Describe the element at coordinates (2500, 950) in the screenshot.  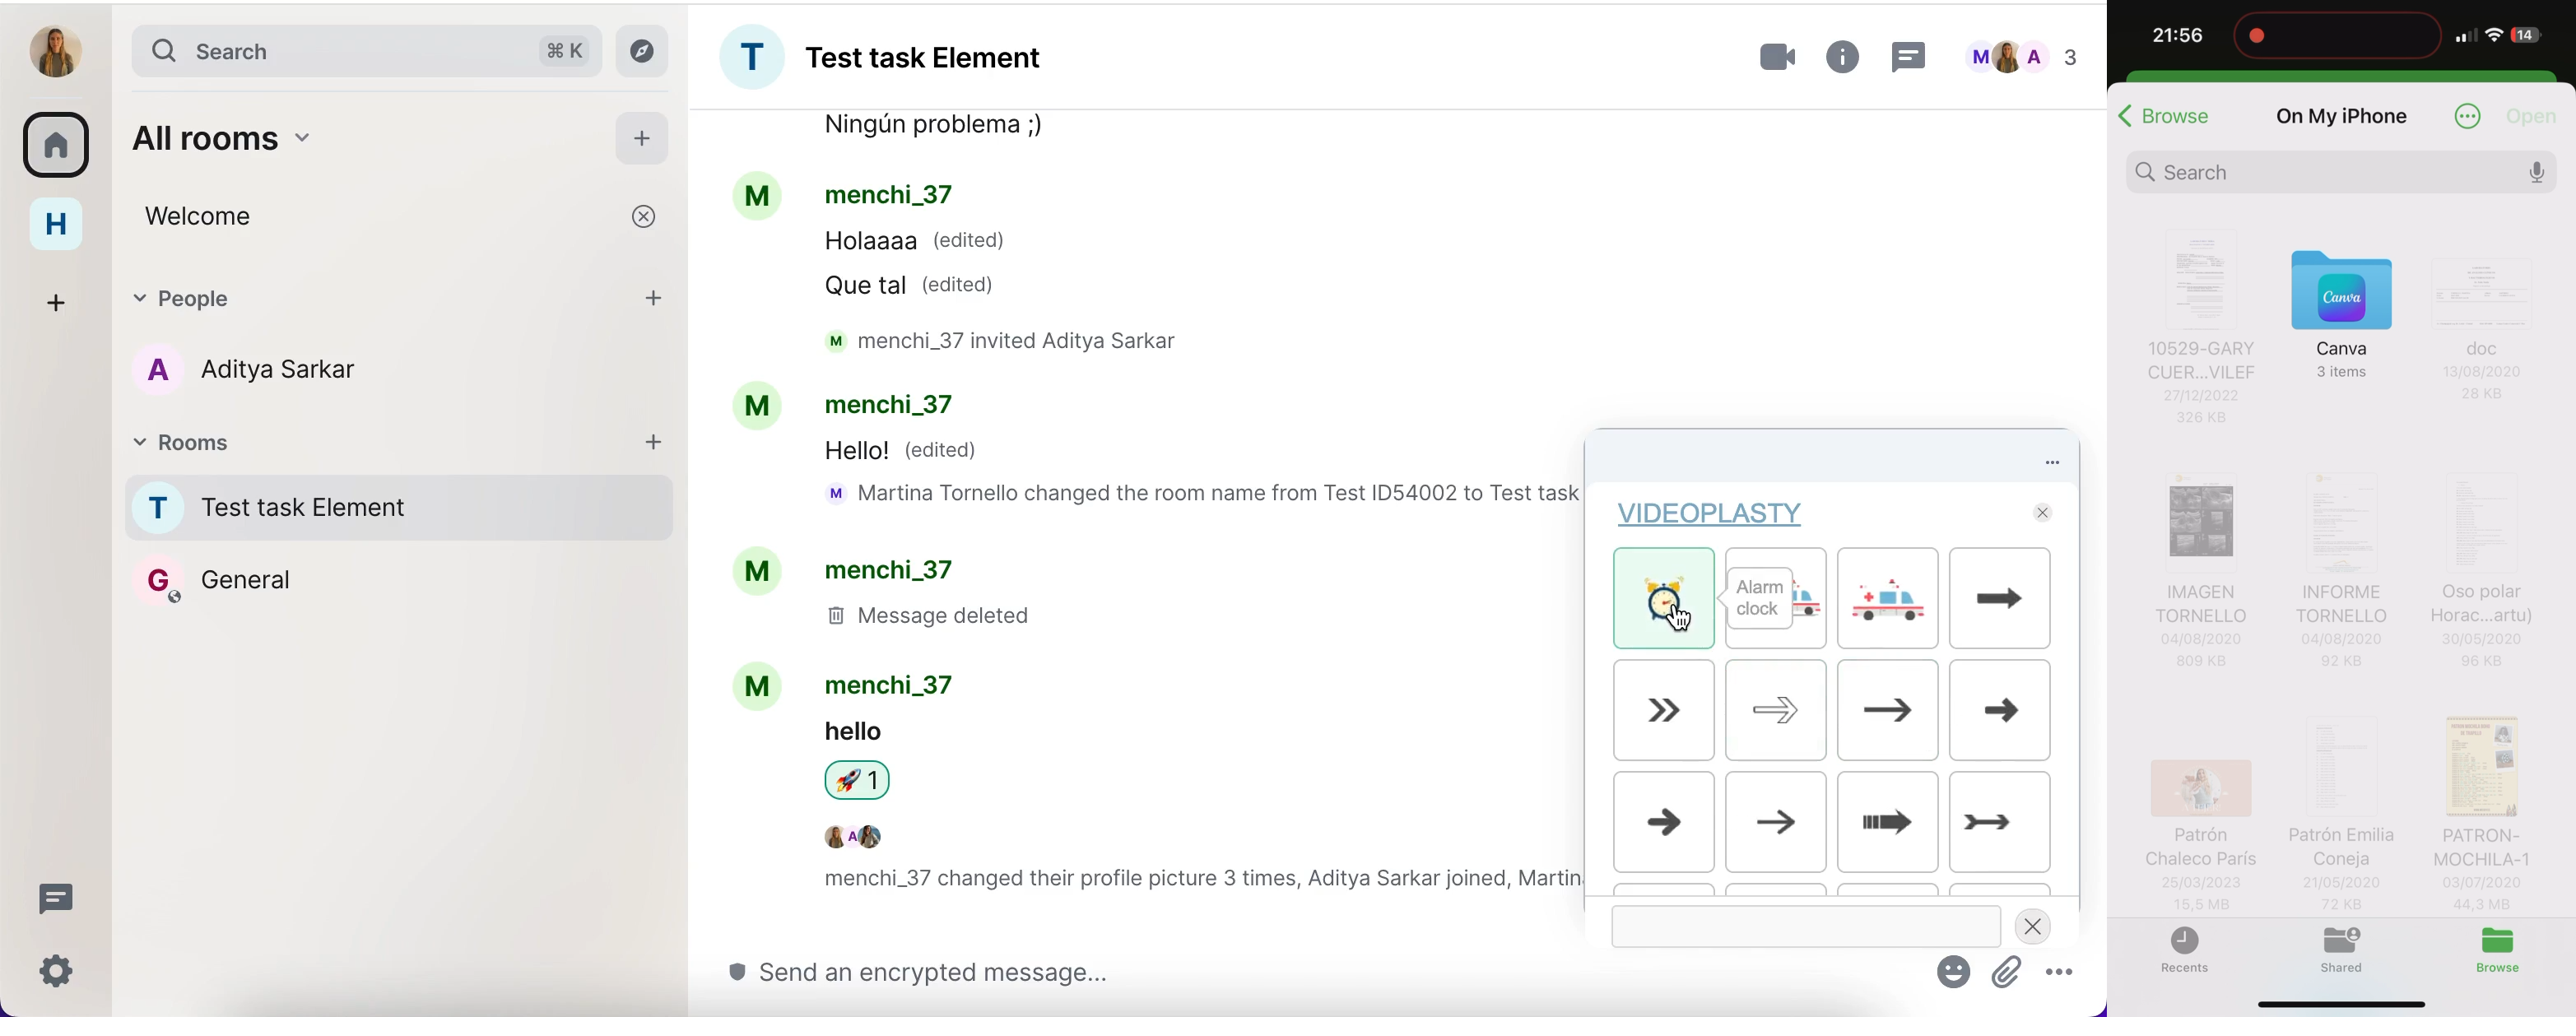
I see `browse` at that location.